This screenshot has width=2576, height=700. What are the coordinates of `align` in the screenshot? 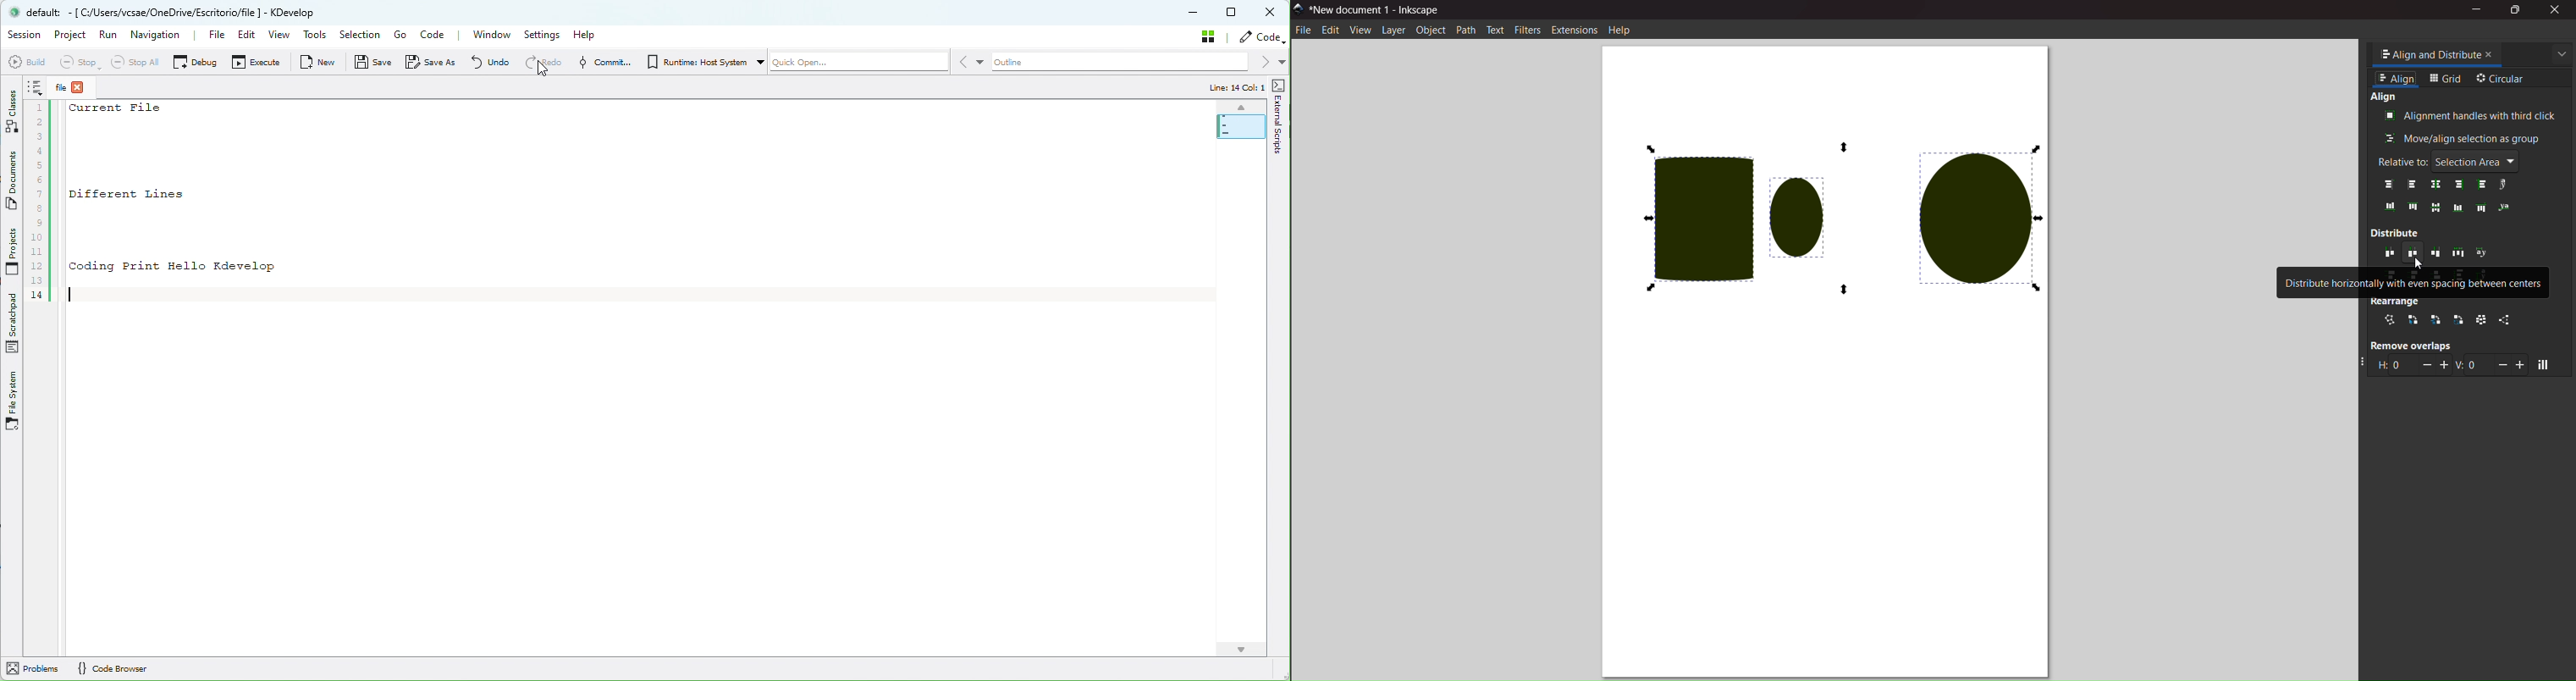 It's located at (2397, 80).